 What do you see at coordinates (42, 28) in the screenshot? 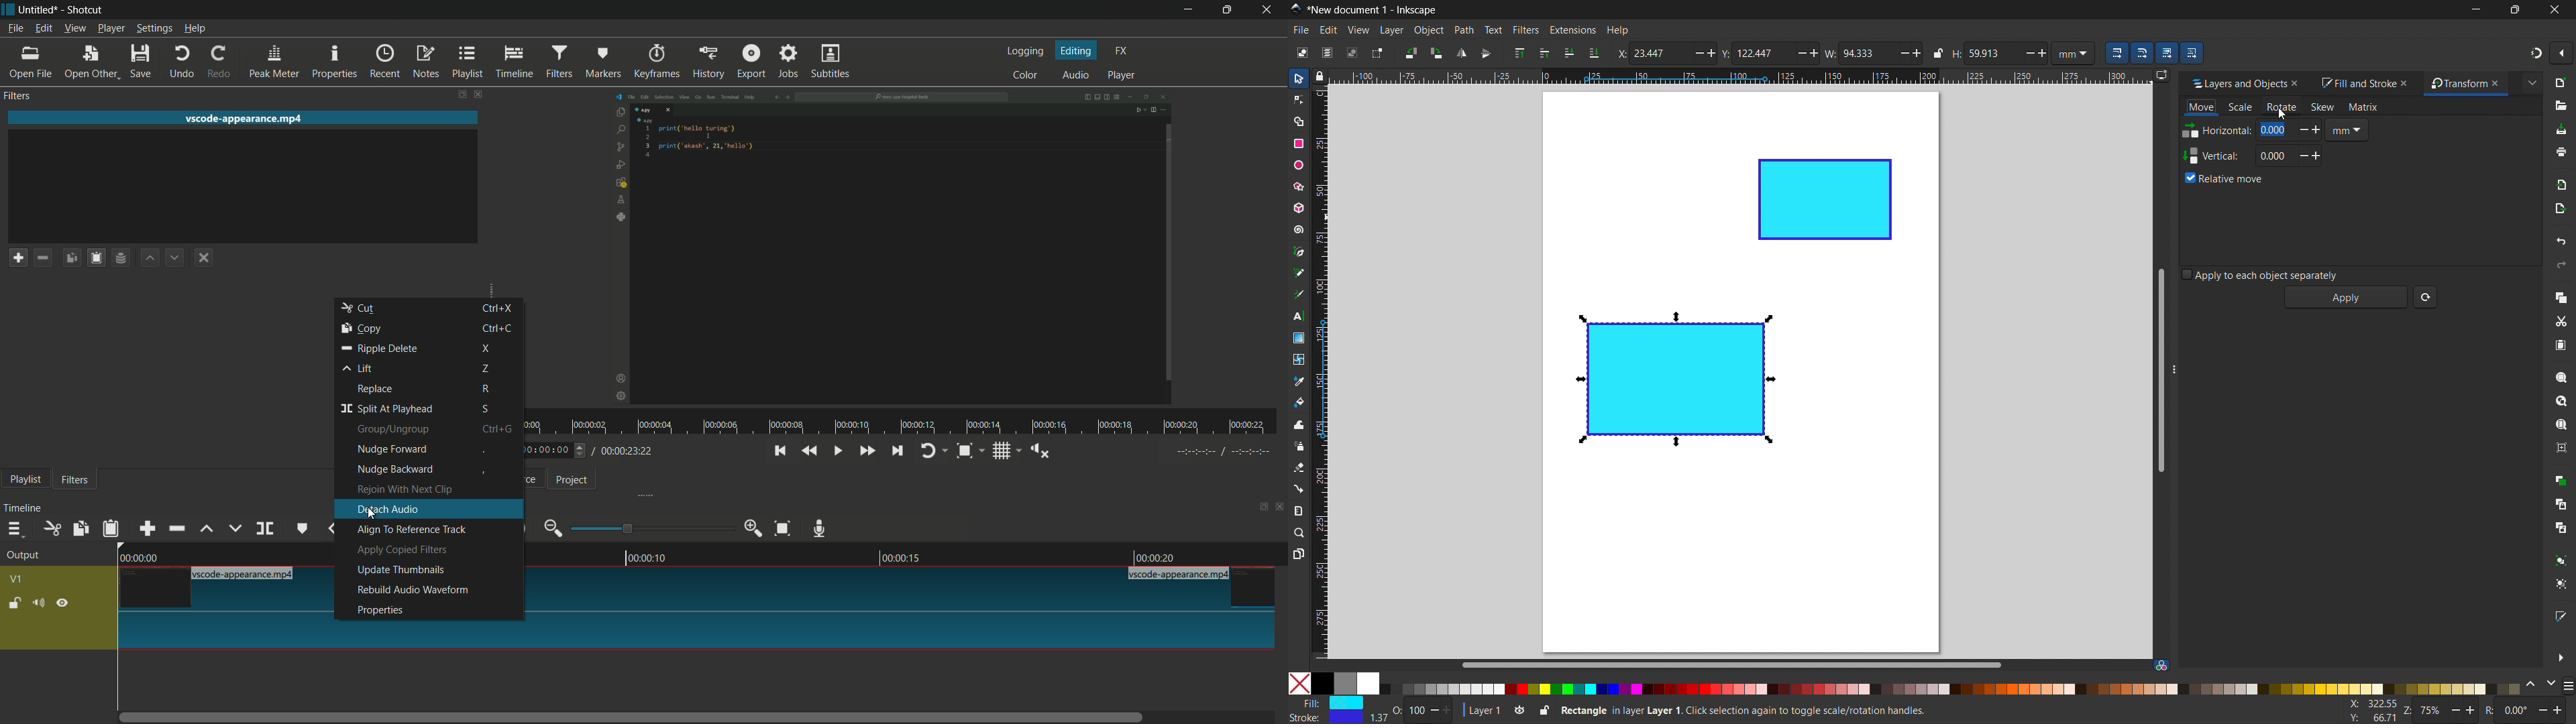
I see `edit menu` at bounding box center [42, 28].